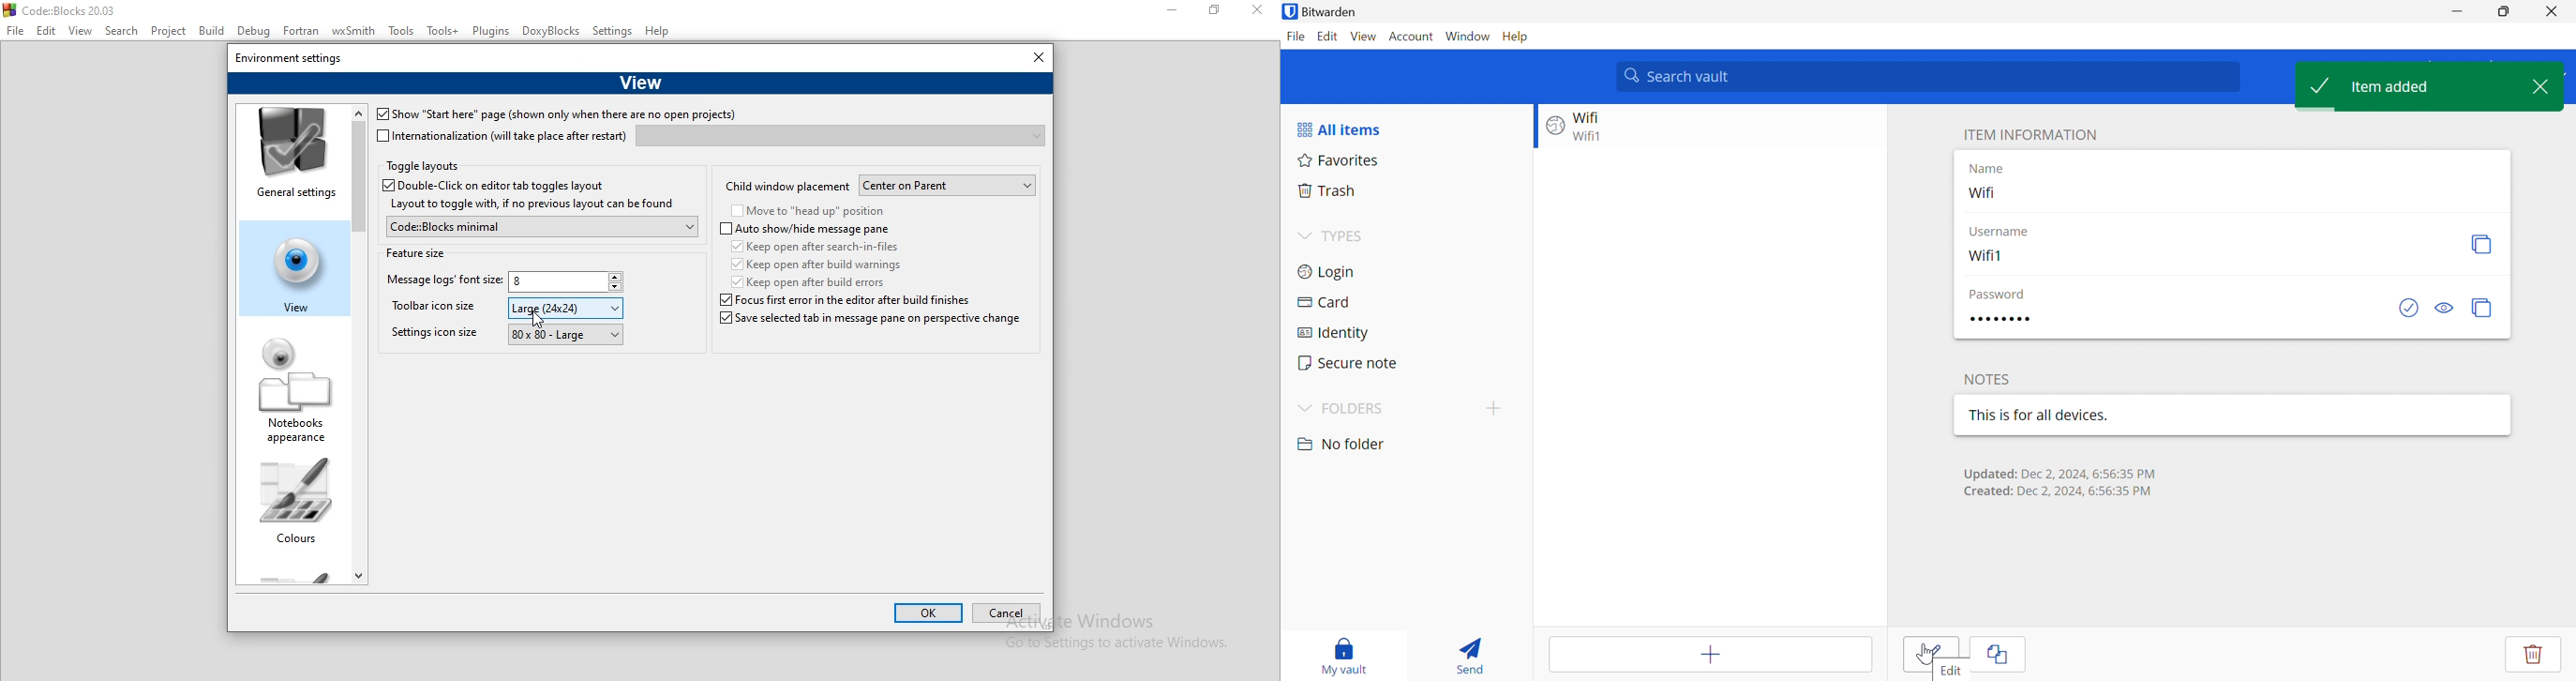 This screenshot has height=700, width=2576. I want to click on Child window placement, so click(787, 185).